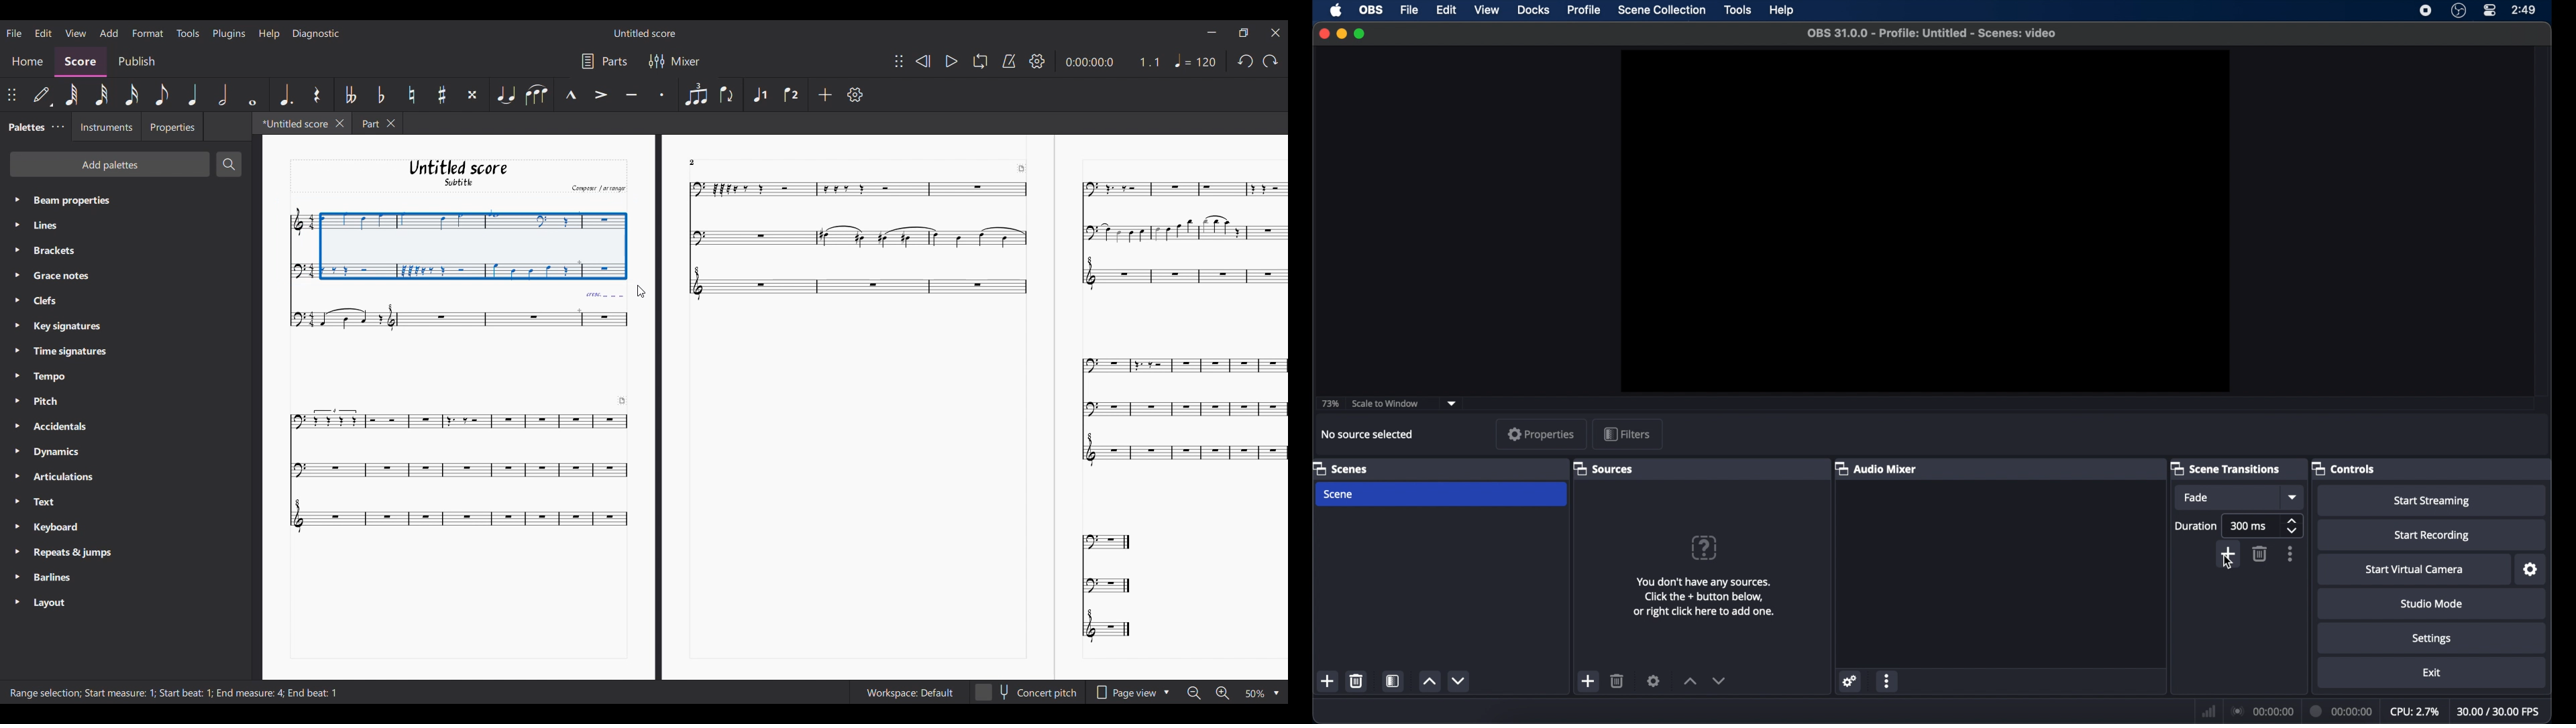 Image resolution: width=2576 pixels, height=728 pixels. I want to click on Zoom in, so click(1222, 693).